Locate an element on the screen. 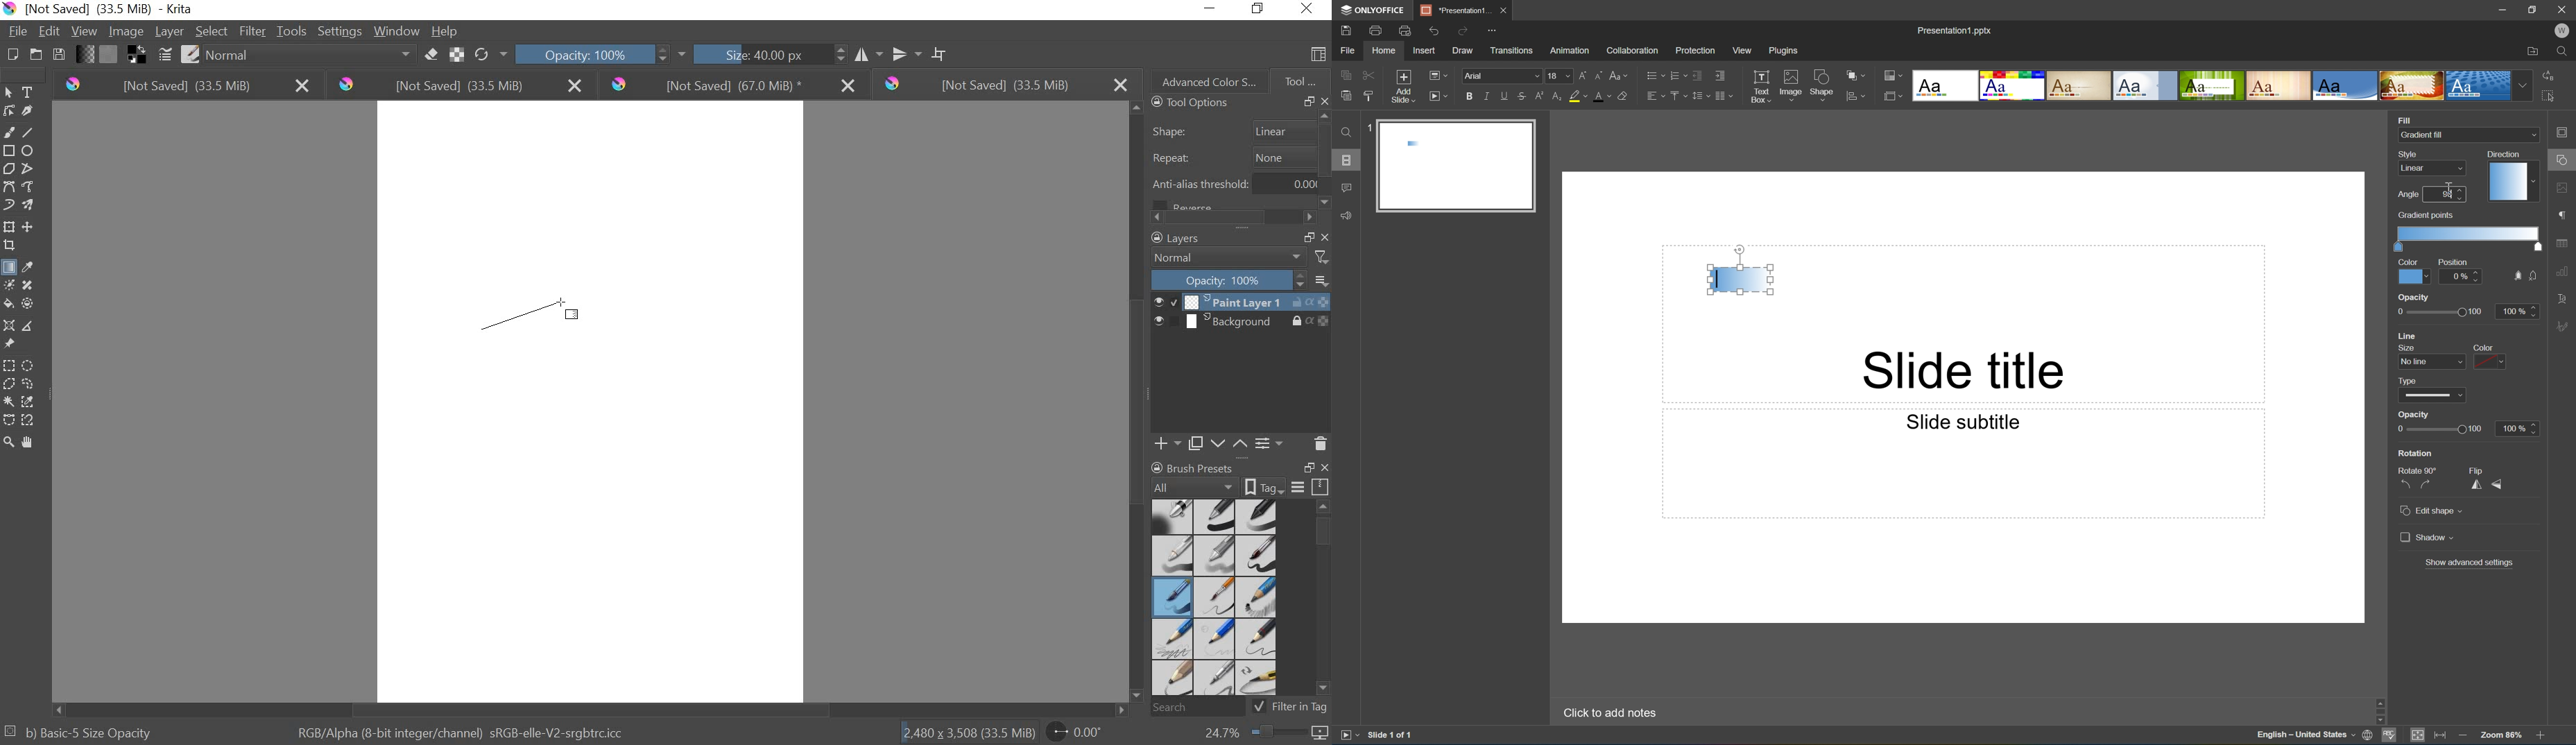  Angle is located at coordinates (2409, 194).